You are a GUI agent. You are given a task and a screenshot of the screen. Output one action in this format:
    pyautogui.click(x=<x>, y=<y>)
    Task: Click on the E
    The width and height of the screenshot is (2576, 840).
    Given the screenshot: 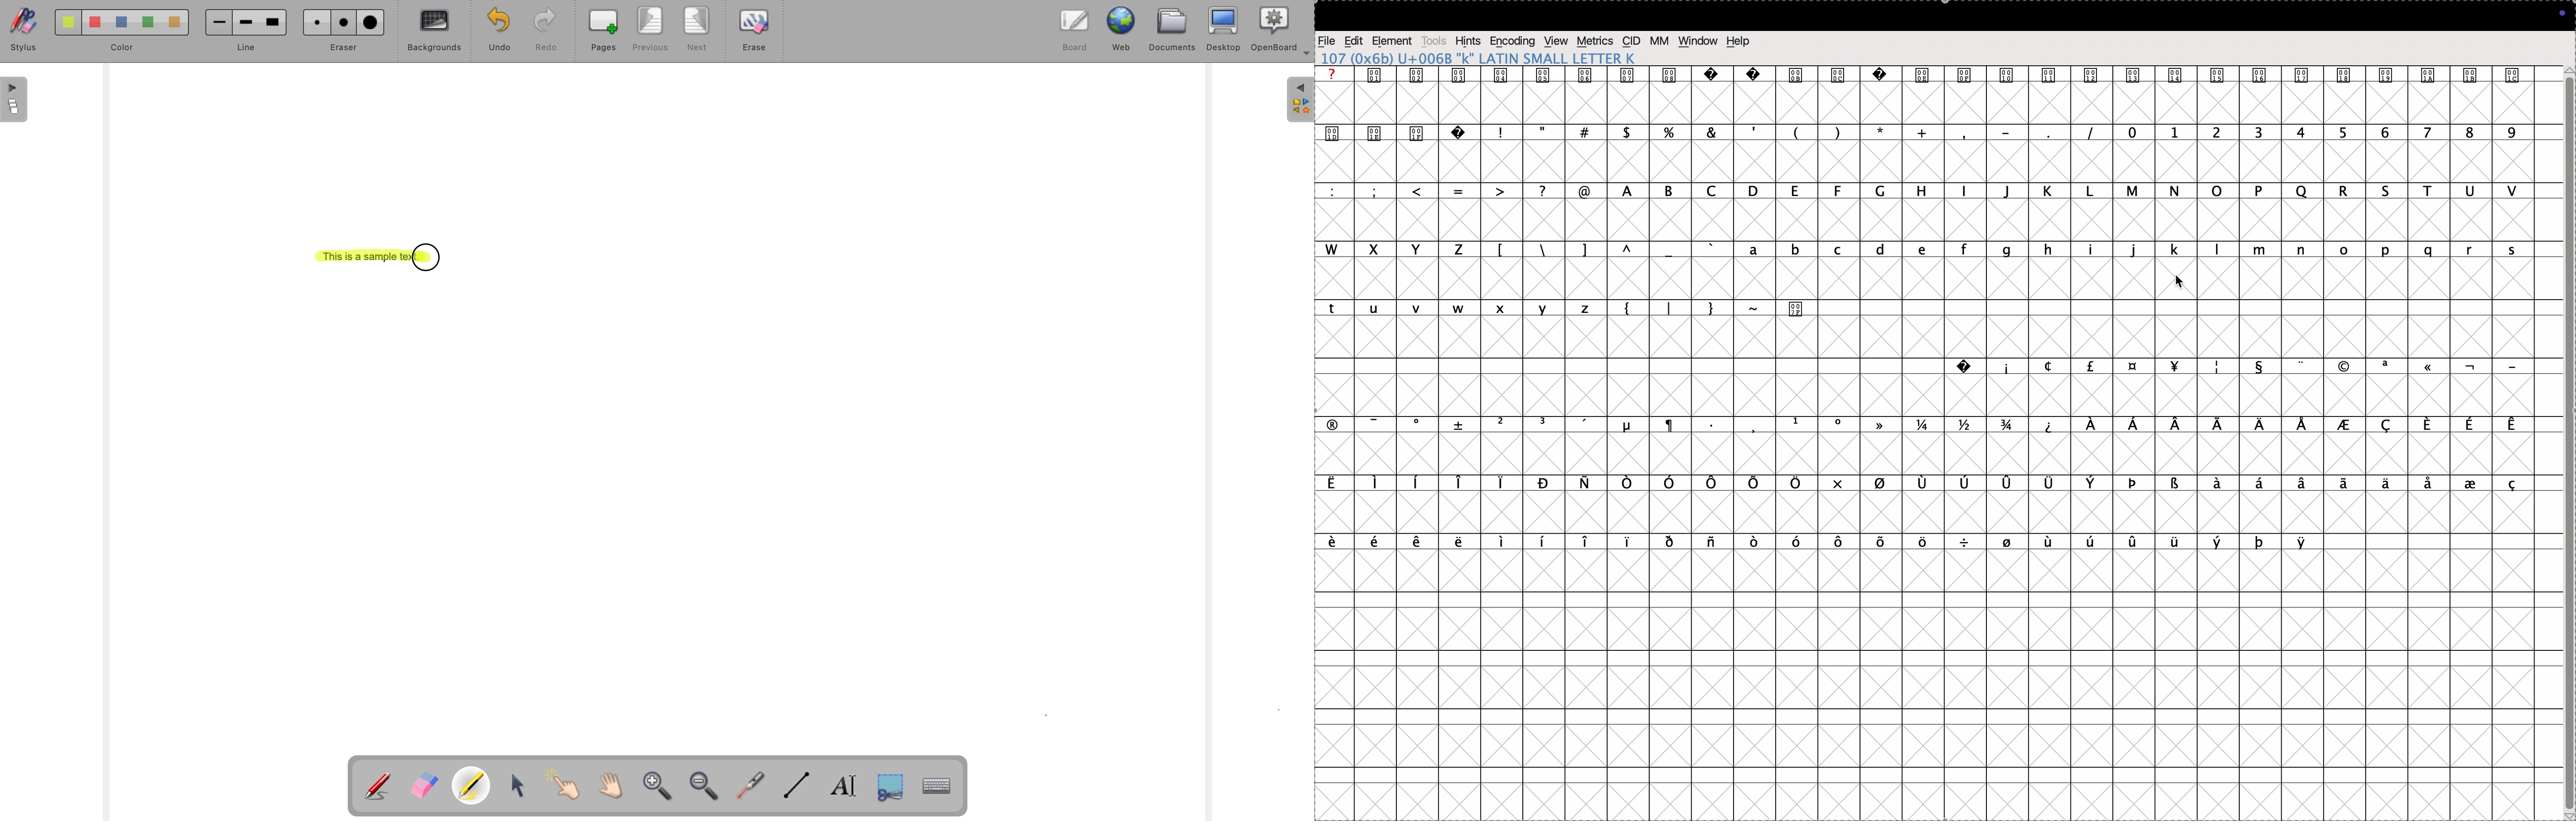 What is the action you would take?
    pyautogui.click(x=2427, y=424)
    